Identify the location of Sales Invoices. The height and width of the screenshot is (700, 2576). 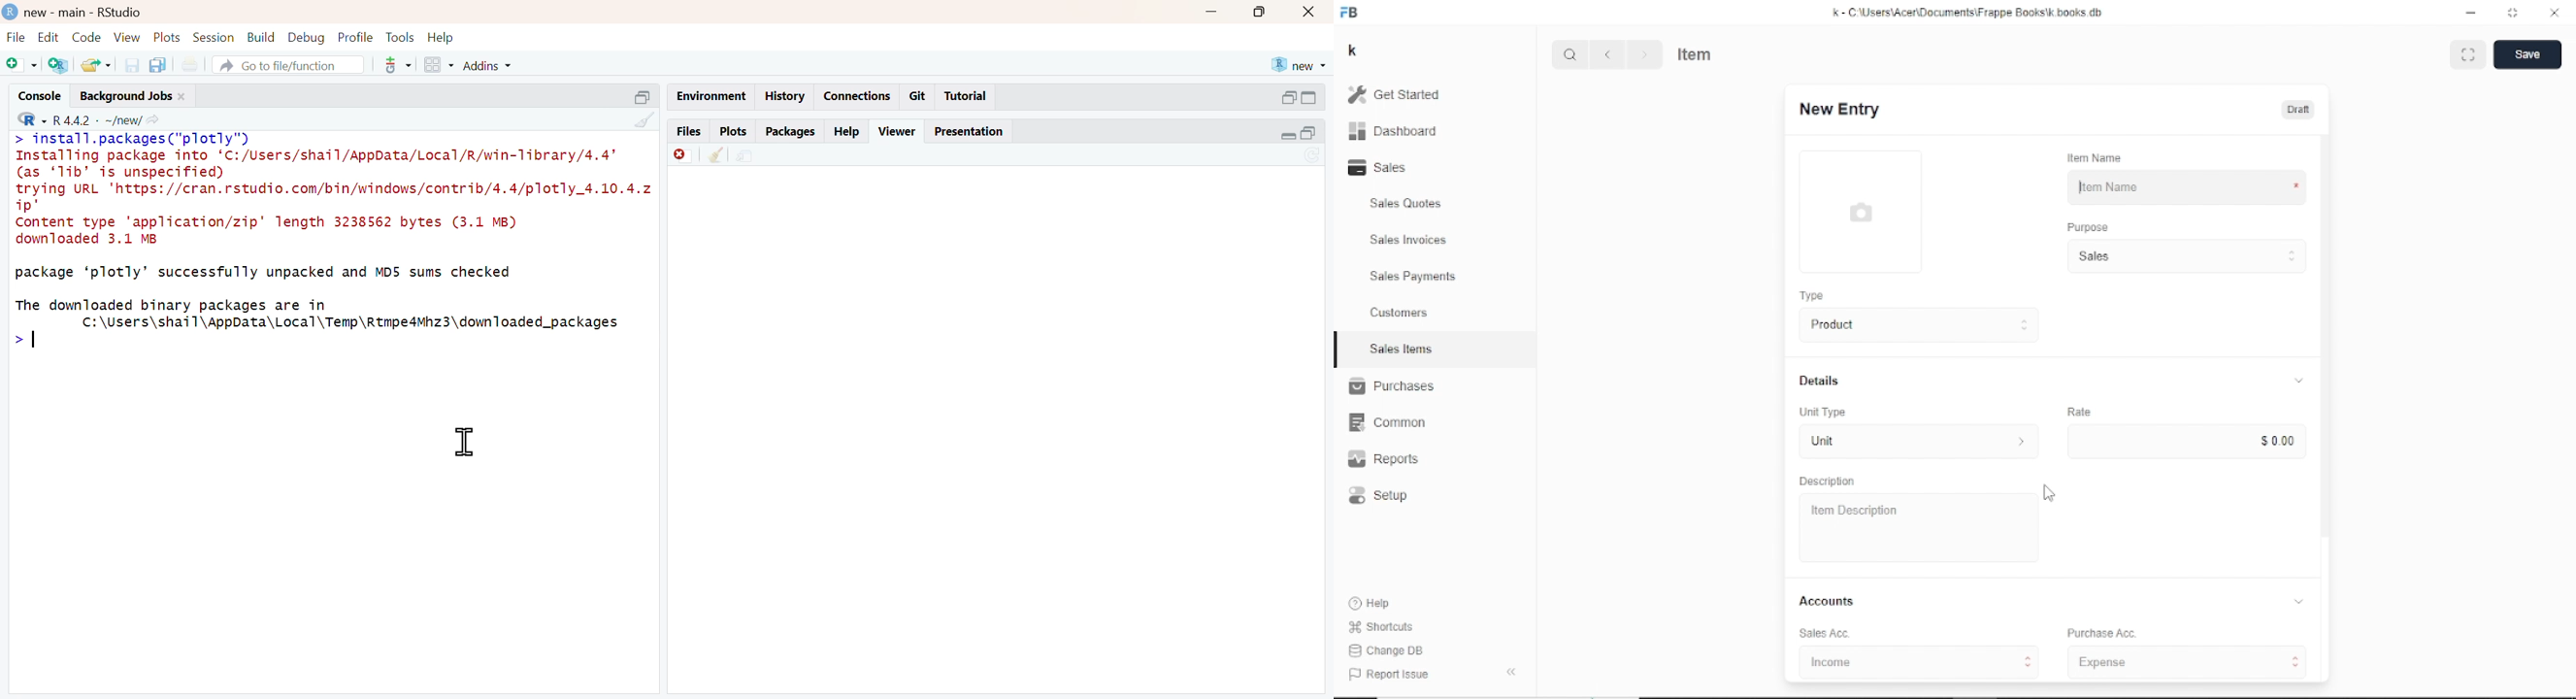
(1408, 241).